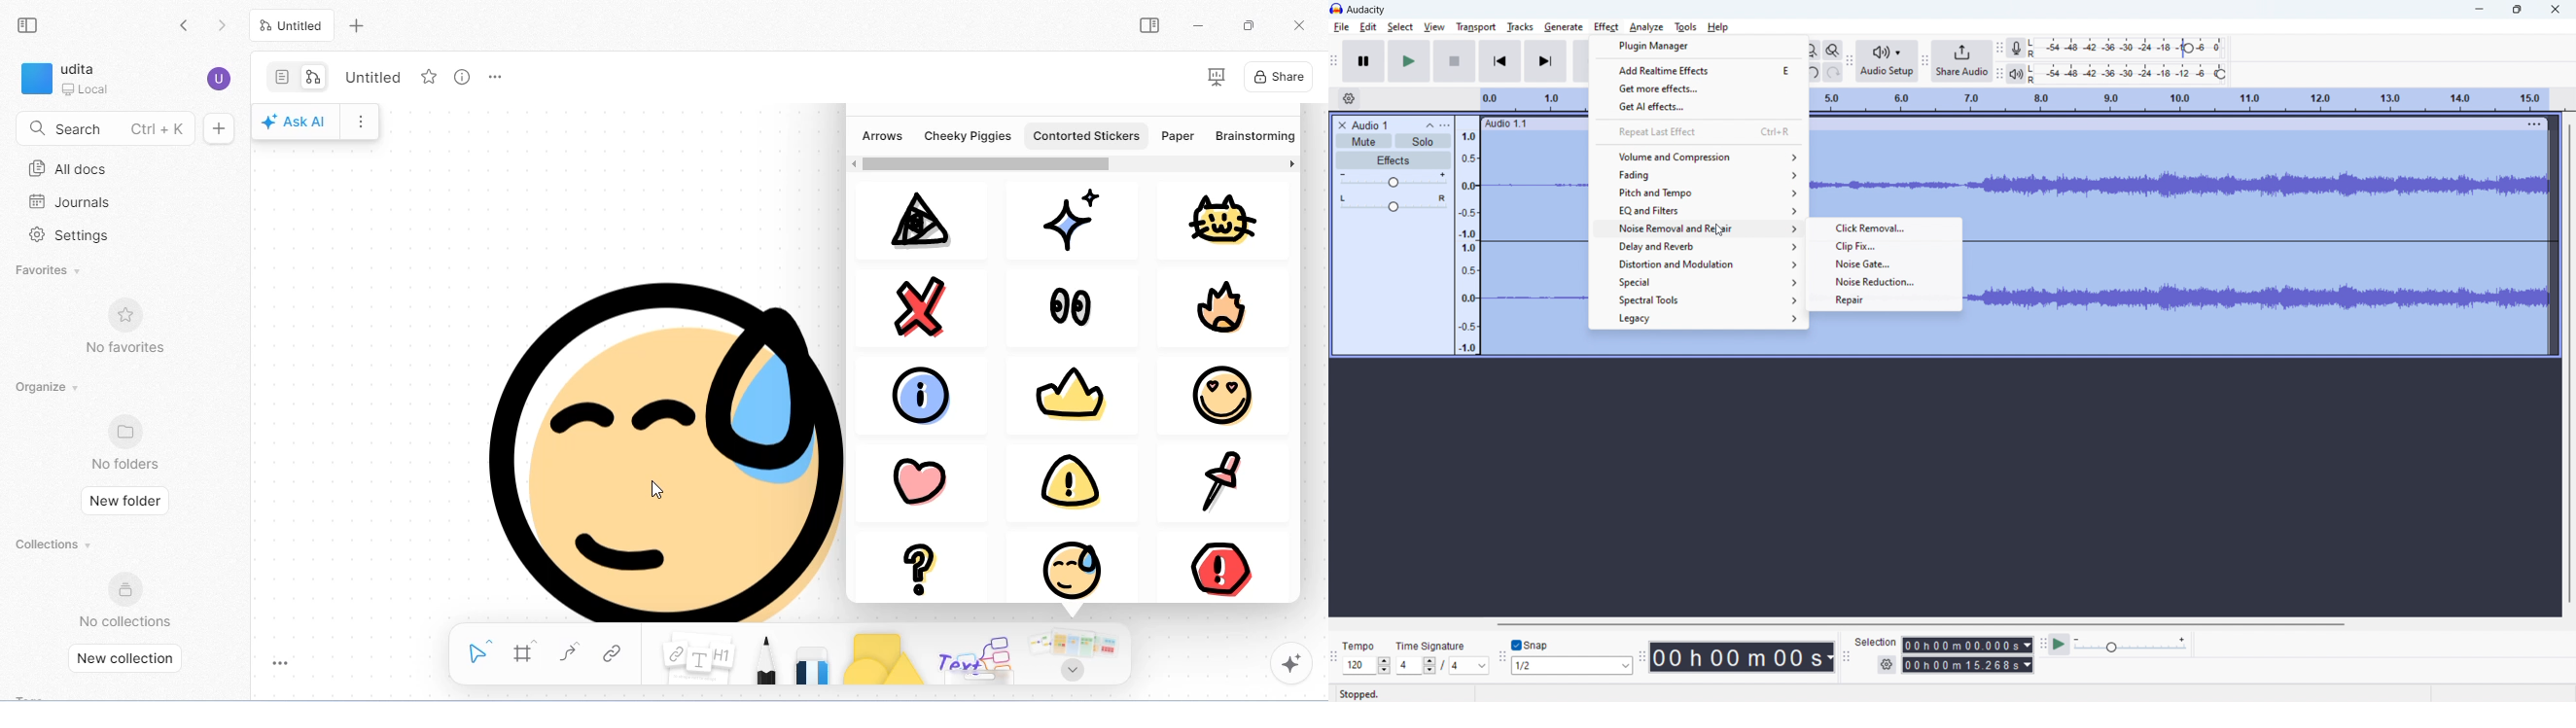 The image size is (2576, 728). I want to click on , so click(1884, 282).